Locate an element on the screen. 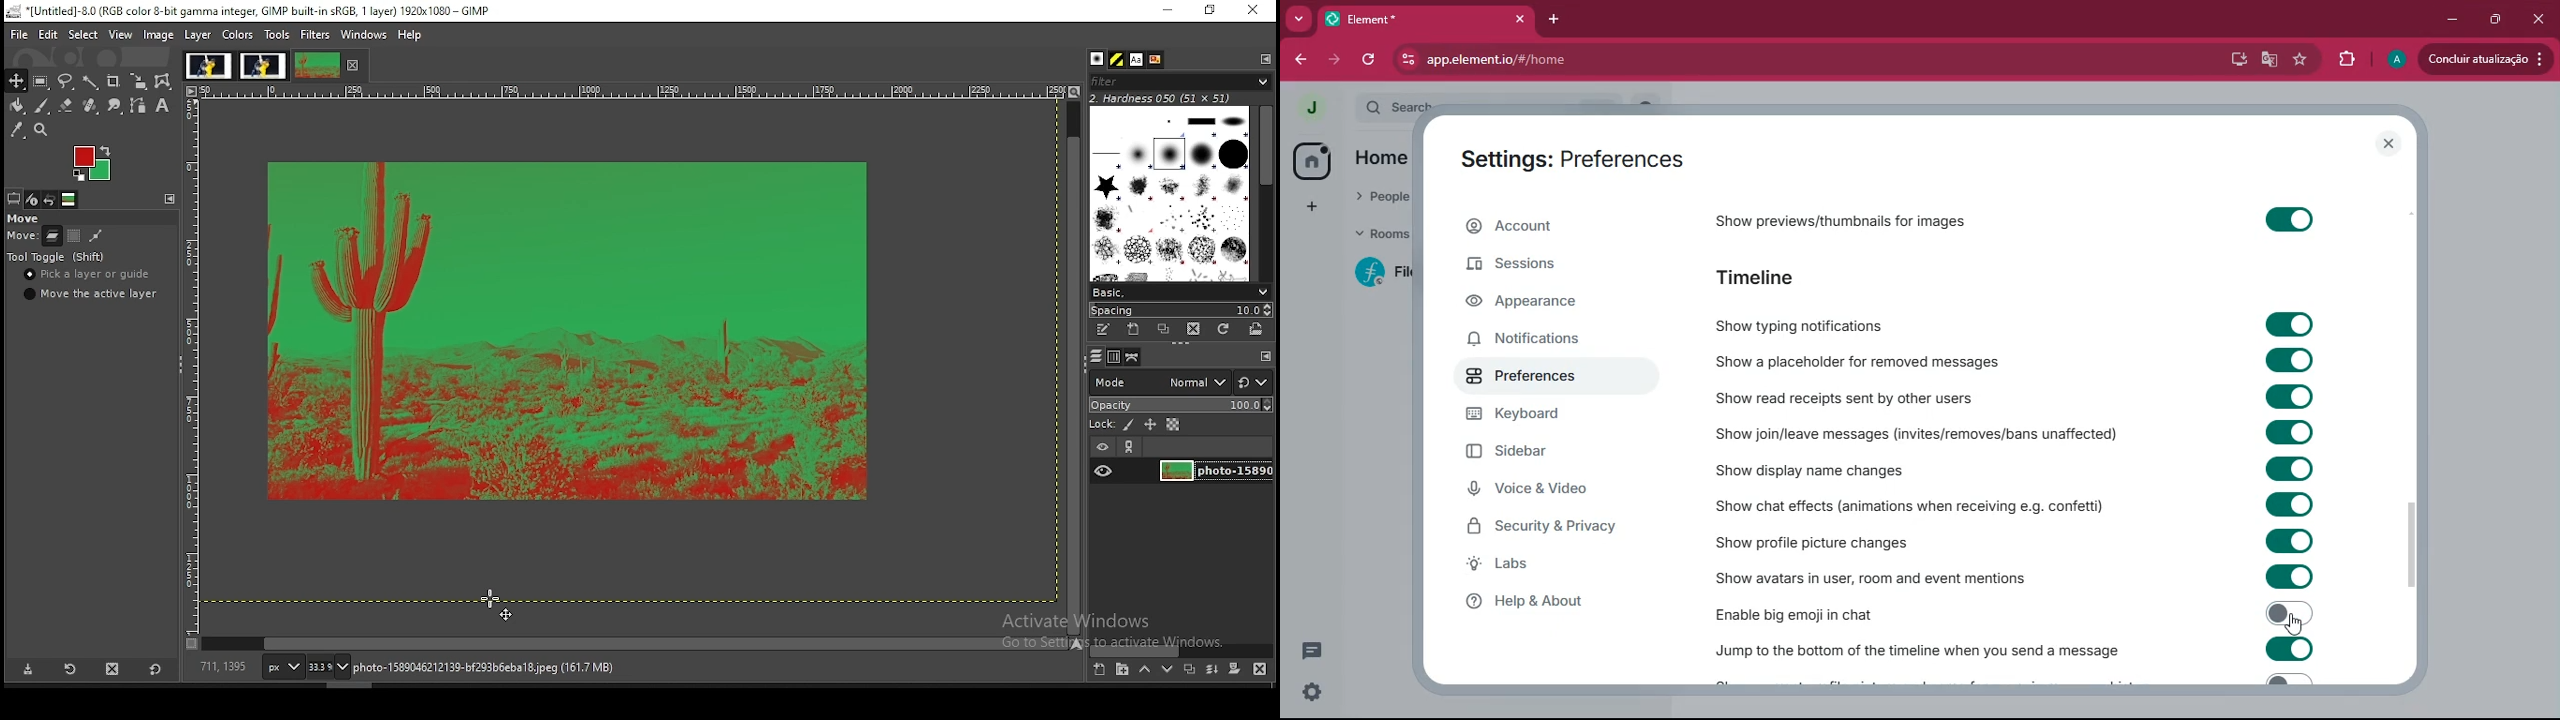  patterns is located at coordinates (1118, 59).